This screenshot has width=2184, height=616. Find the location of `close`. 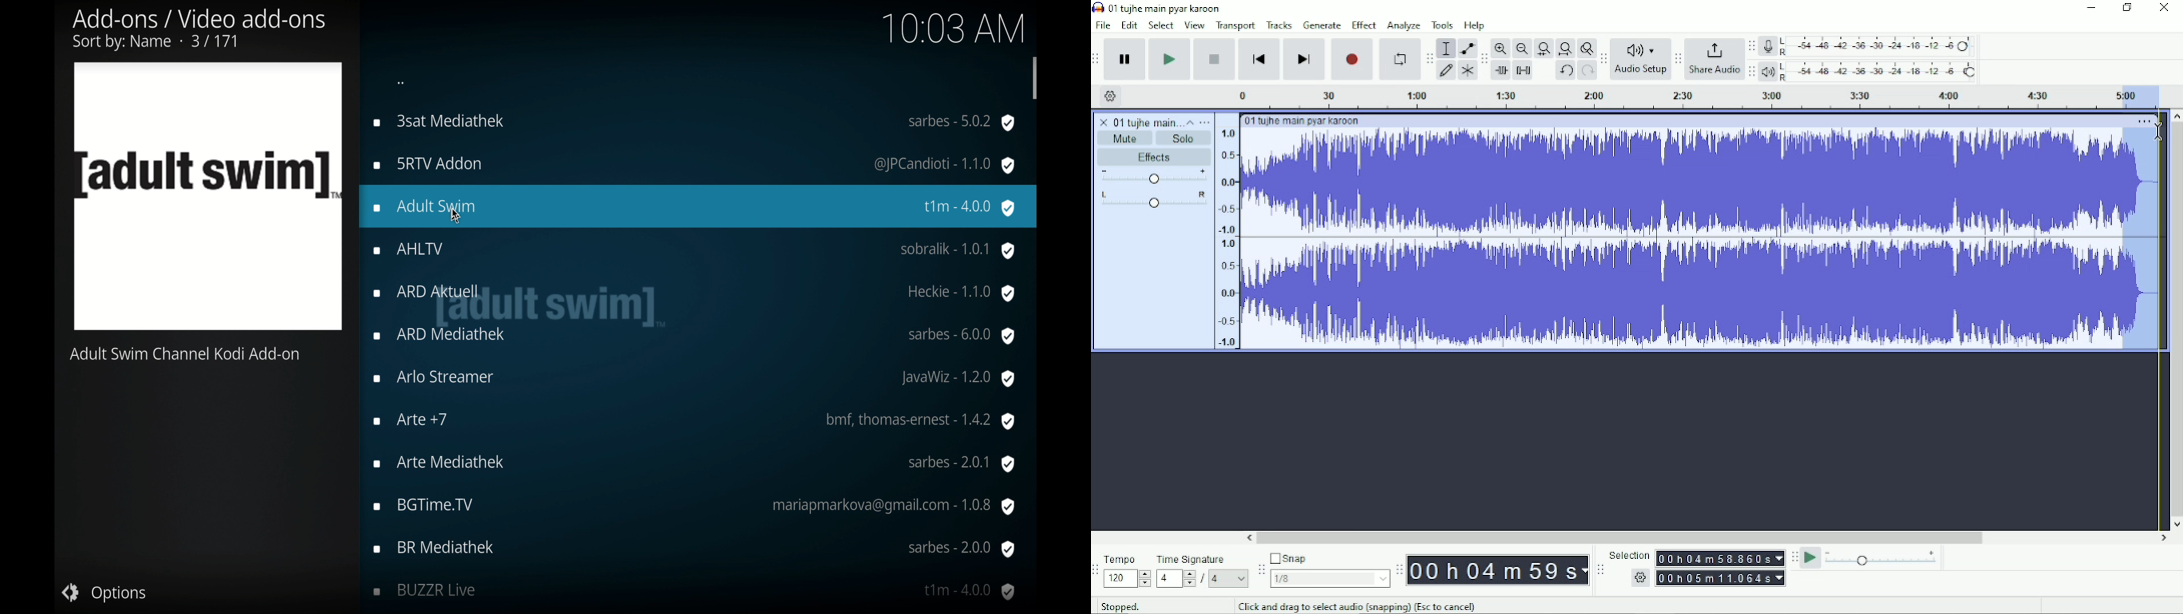

close is located at coordinates (1102, 121).